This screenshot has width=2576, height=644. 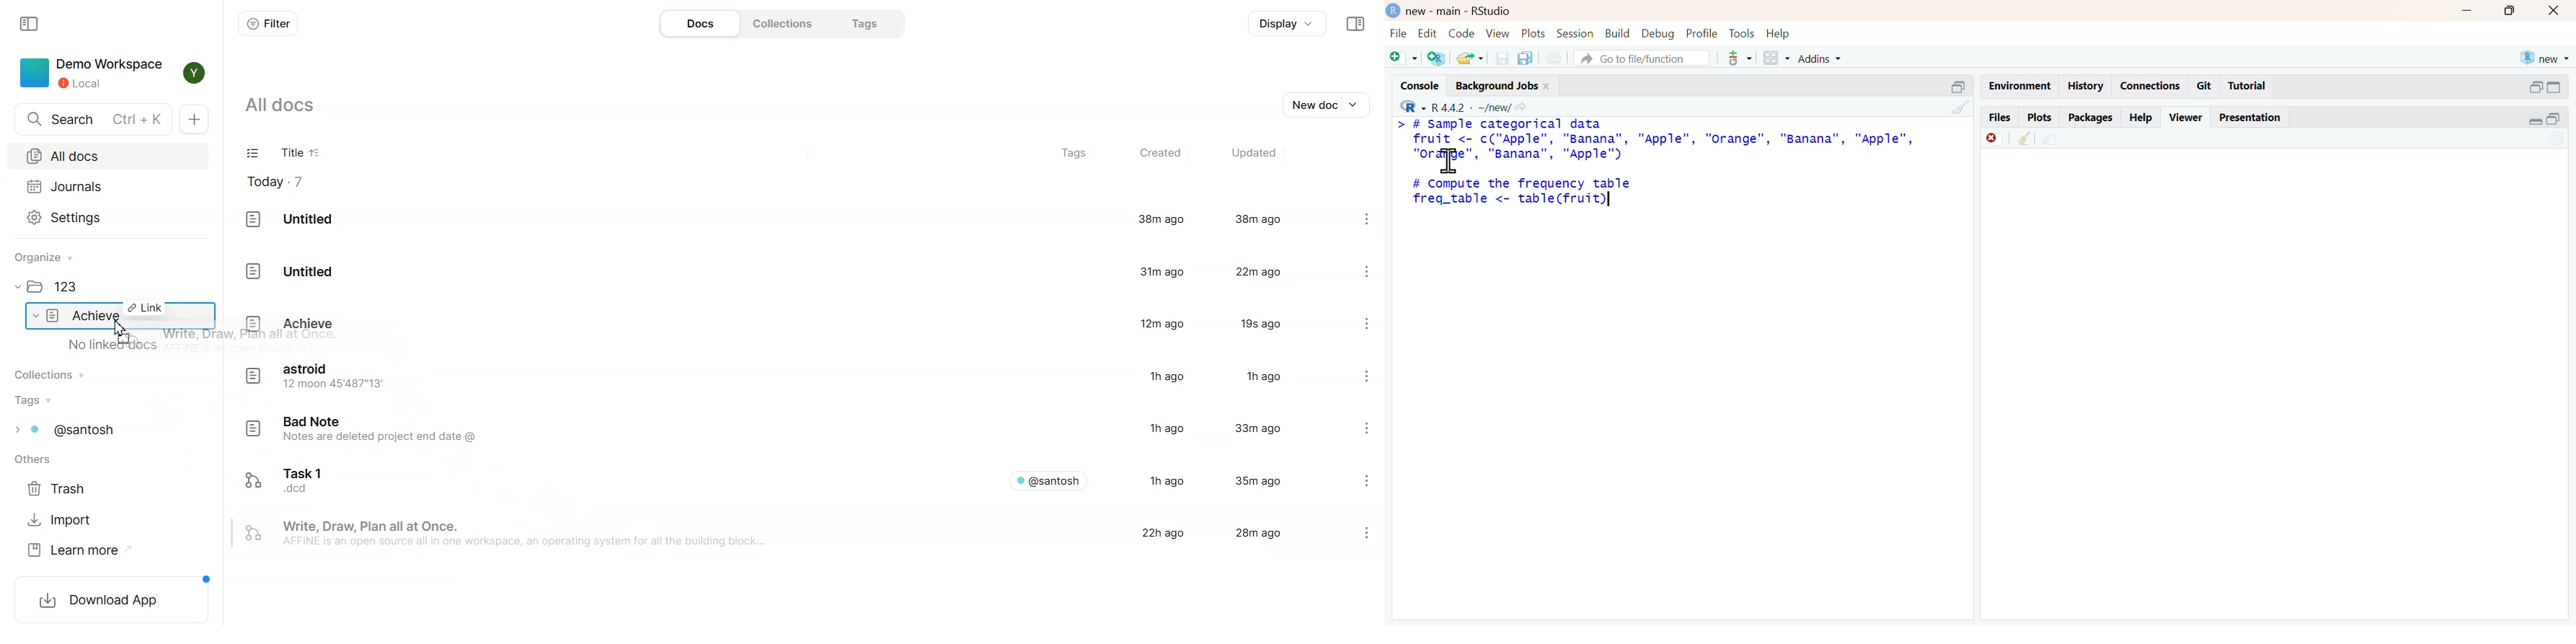 I want to click on workspace panes, so click(x=1777, y=58).